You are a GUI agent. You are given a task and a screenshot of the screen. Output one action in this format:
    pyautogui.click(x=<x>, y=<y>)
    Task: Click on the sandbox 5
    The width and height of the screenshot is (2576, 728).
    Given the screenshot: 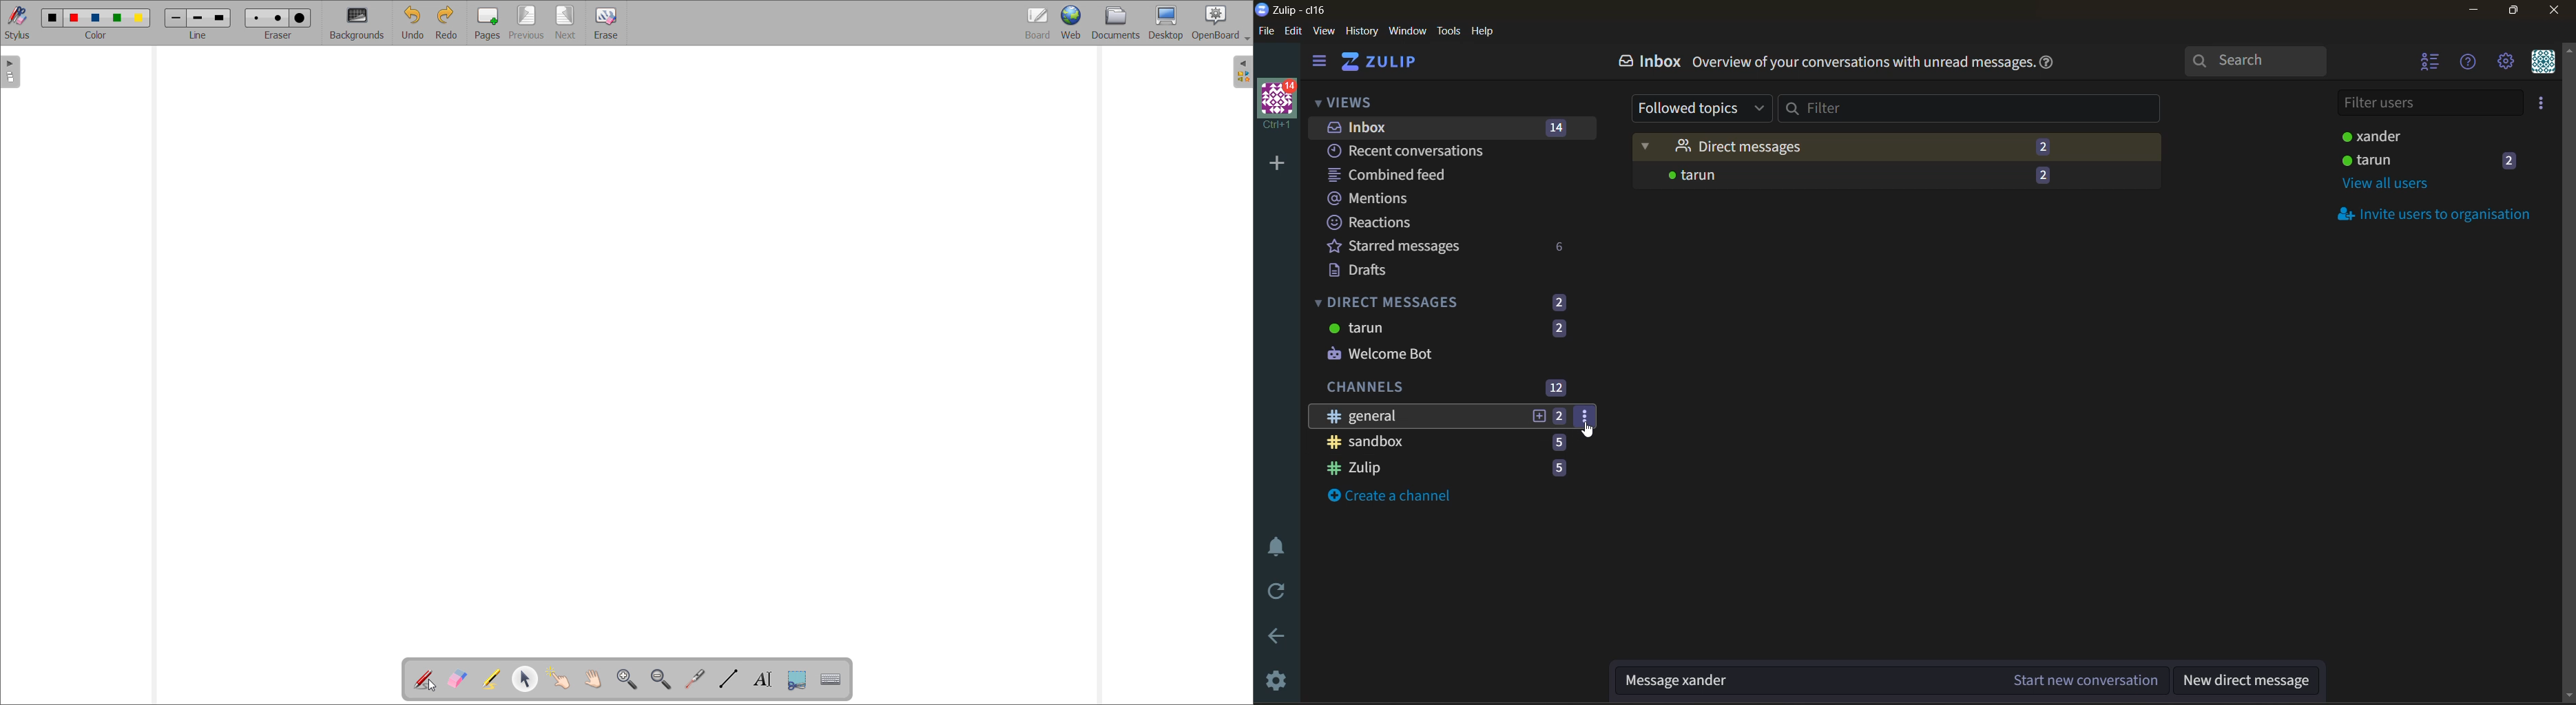 What is the action you would take?
    pyautogui.click(x=1447, y=445)
    